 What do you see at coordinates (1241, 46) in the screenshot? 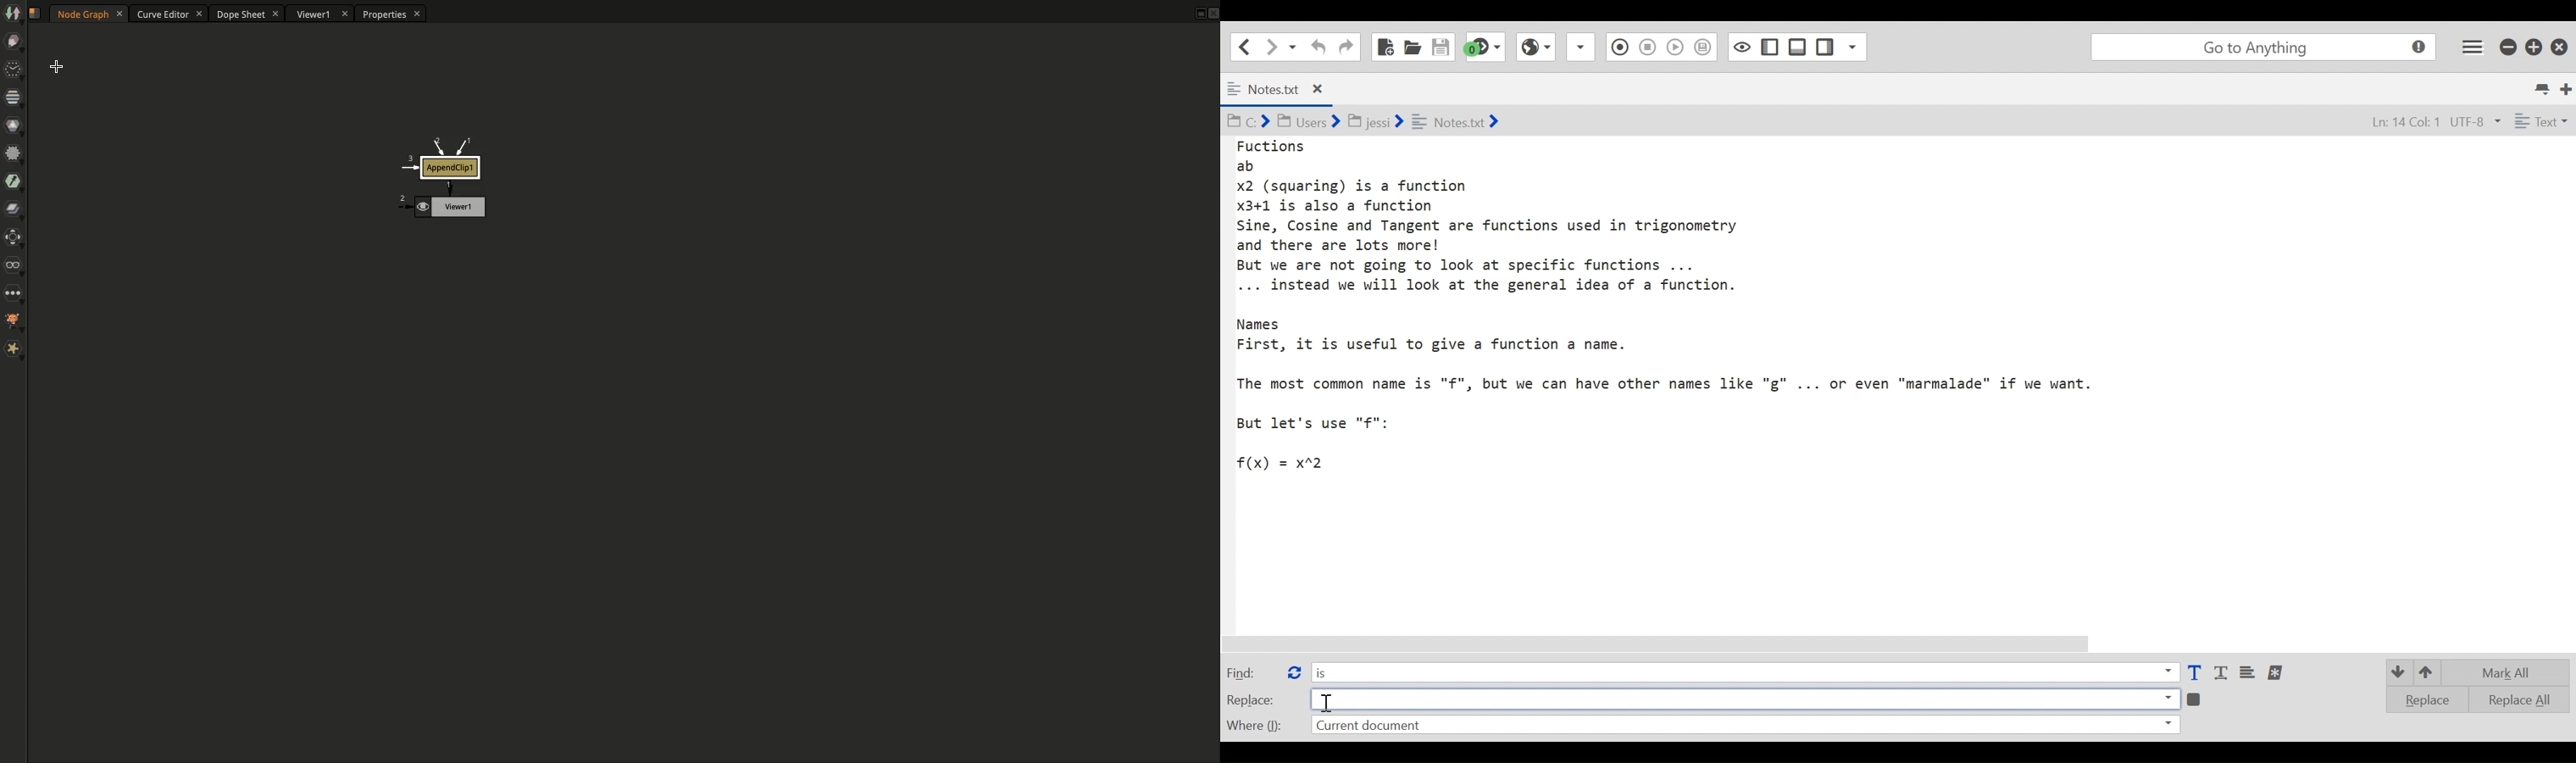
I see `Go back one location` at bounding box center [1241, 46].